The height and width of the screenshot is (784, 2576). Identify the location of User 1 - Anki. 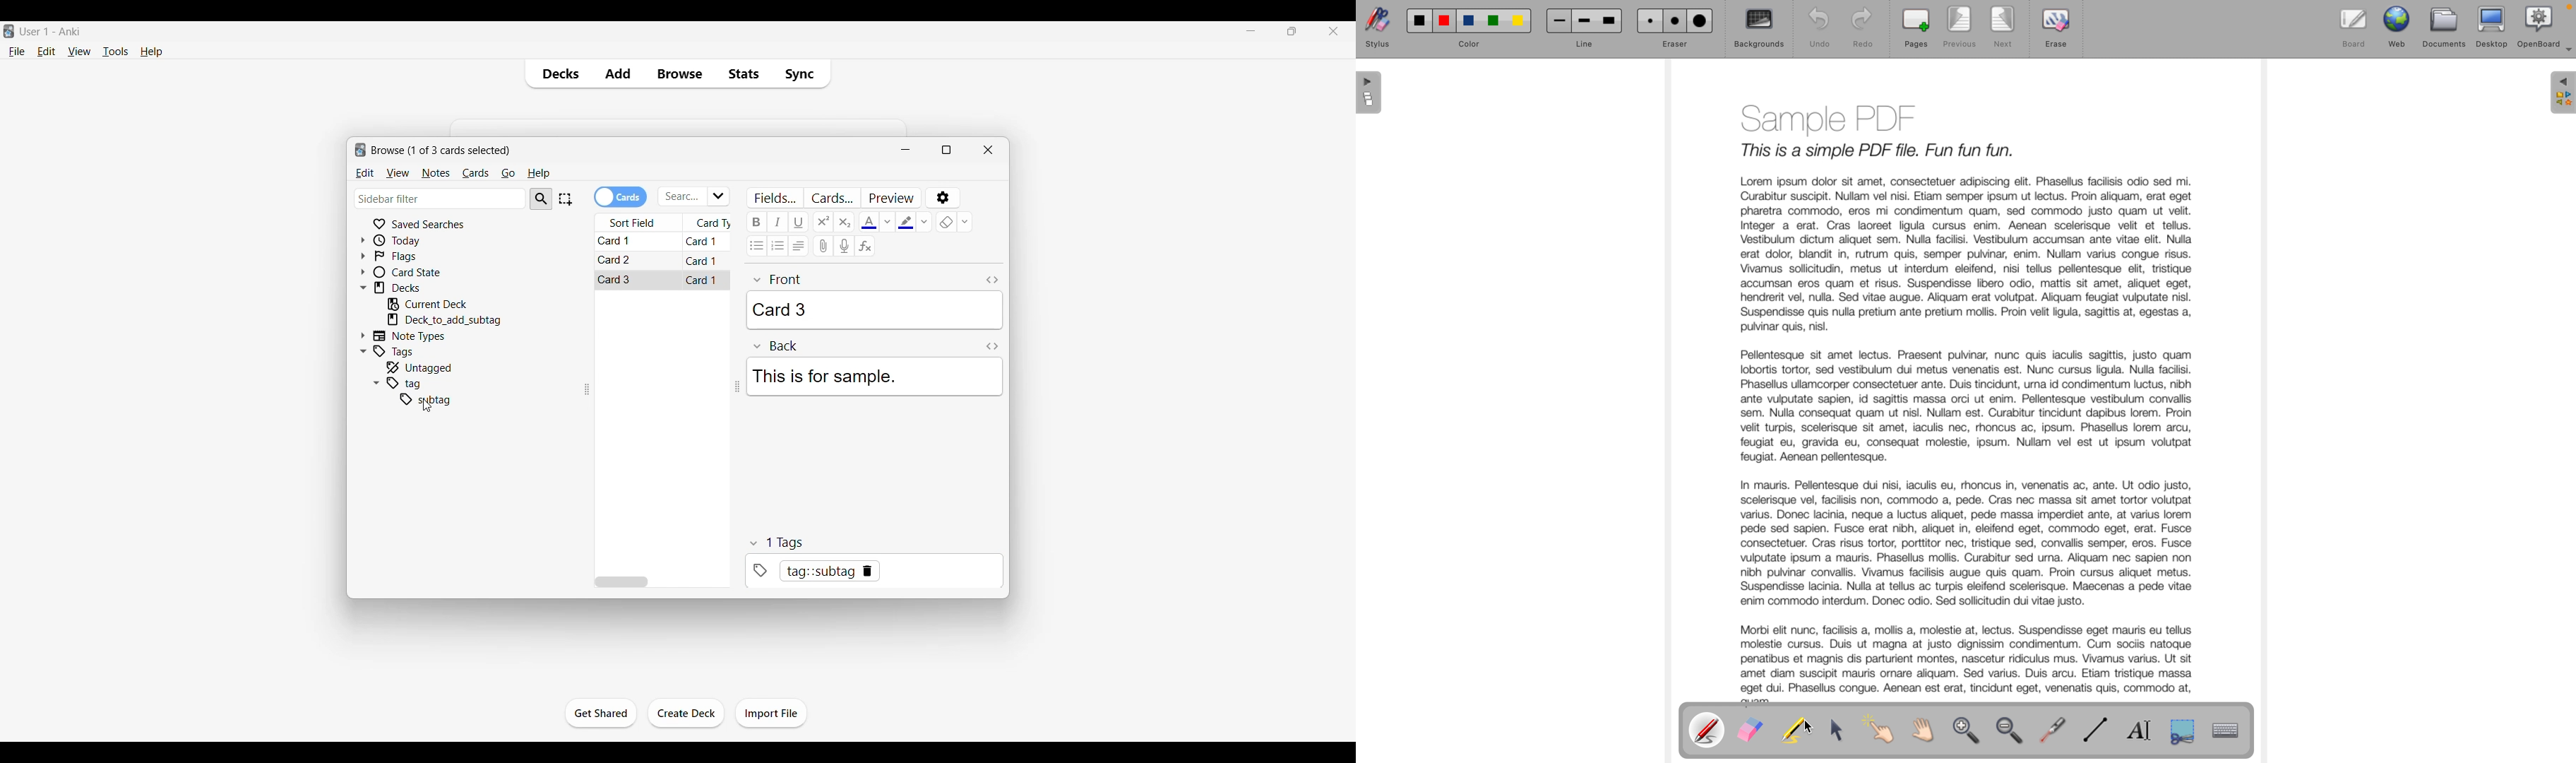
(51, 30).